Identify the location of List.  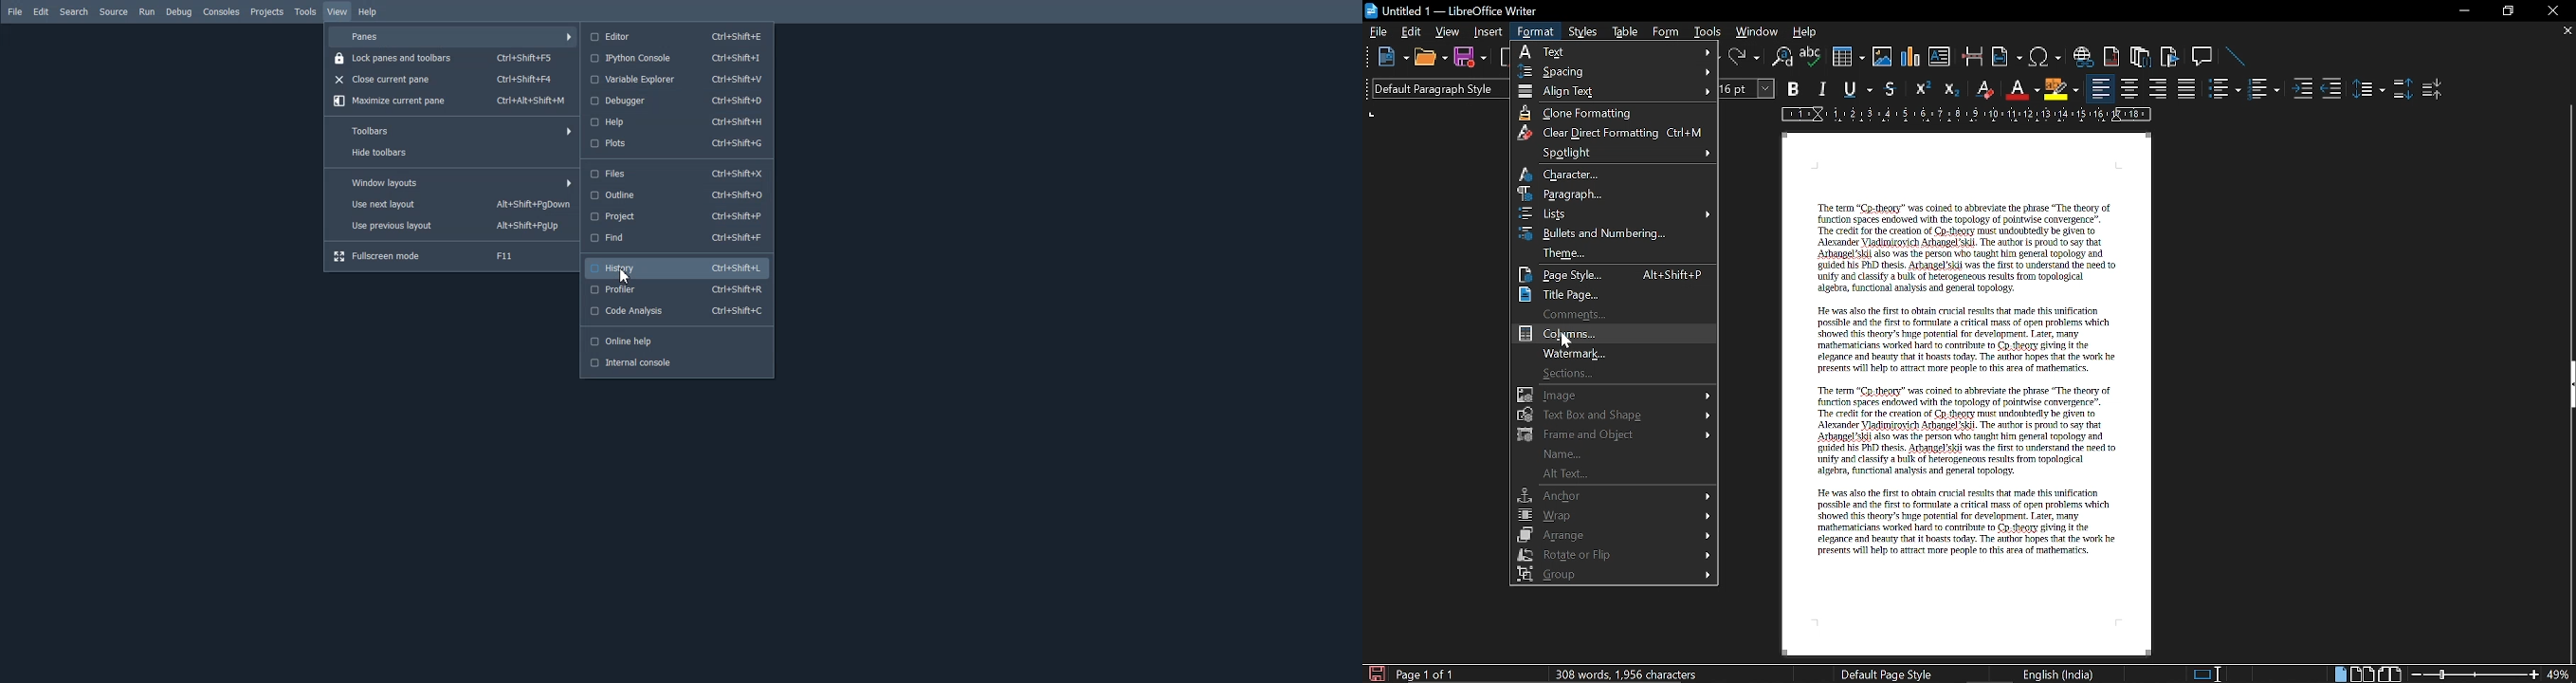
(1617, 213).